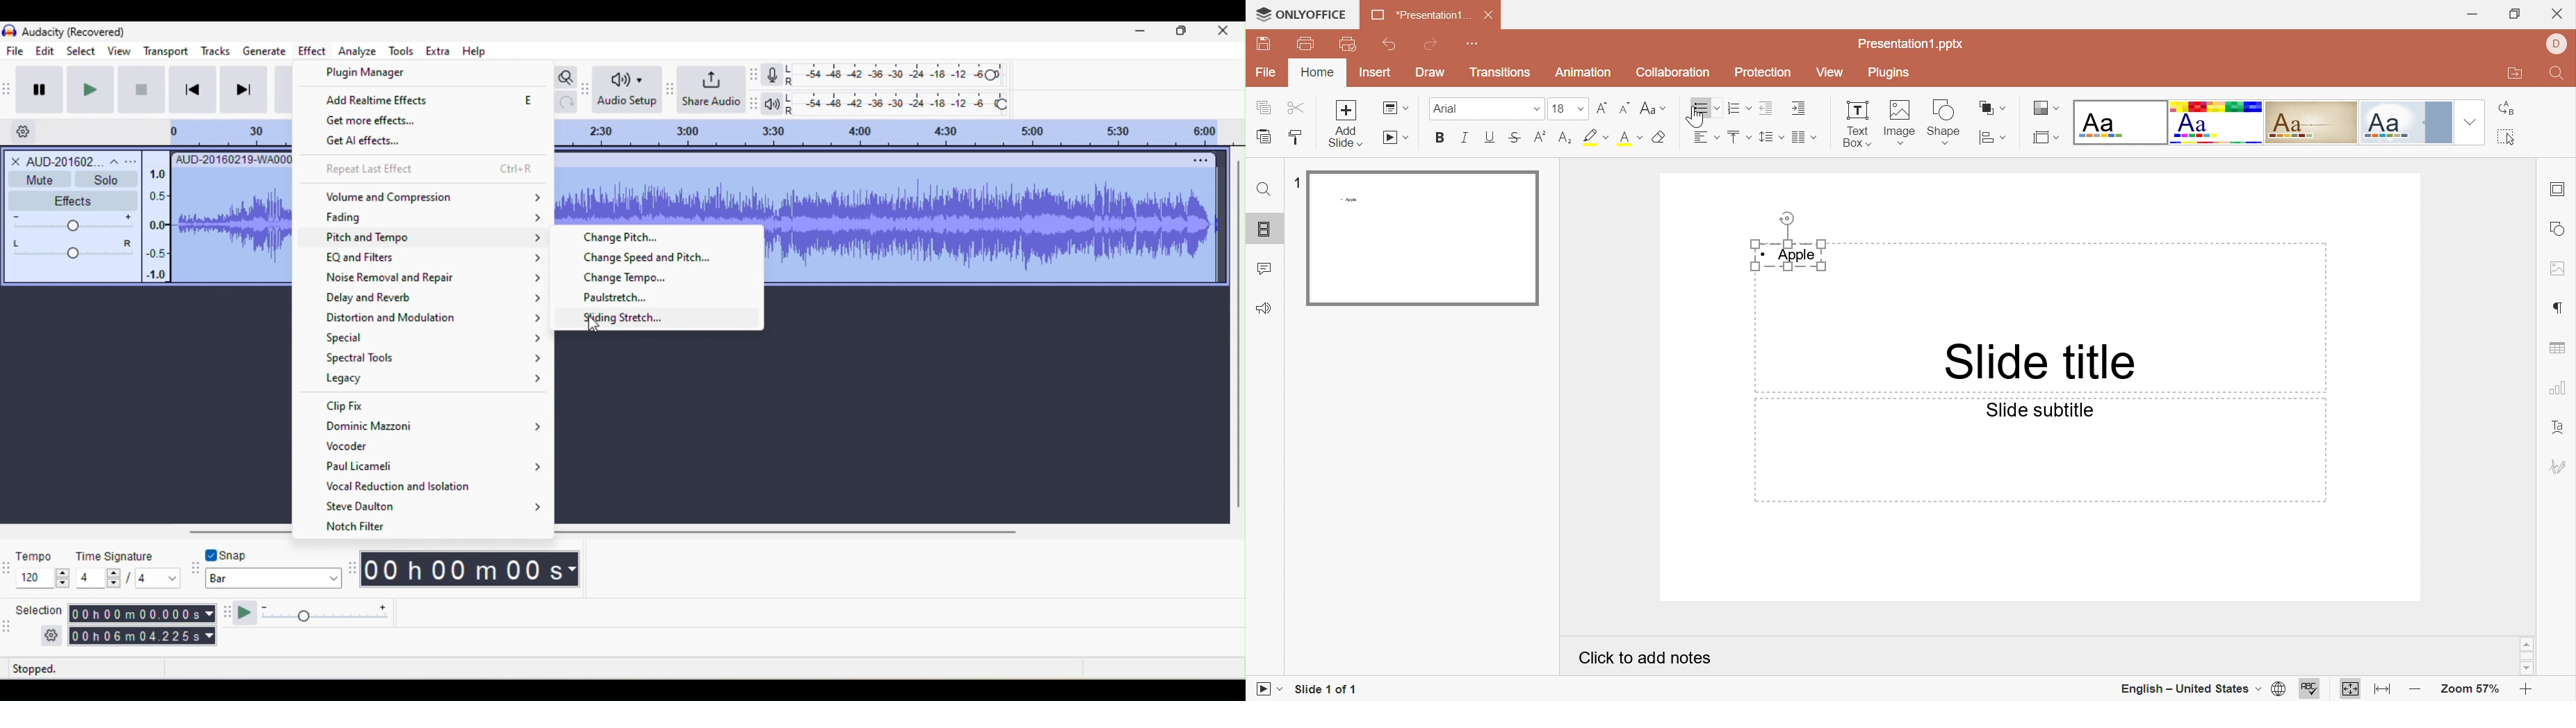 The width and height of the screenshot is (2576, 728). What do you see at coordinates (273, 579) in the screenshot?
I see `bar` at bounding box center [273, 579].